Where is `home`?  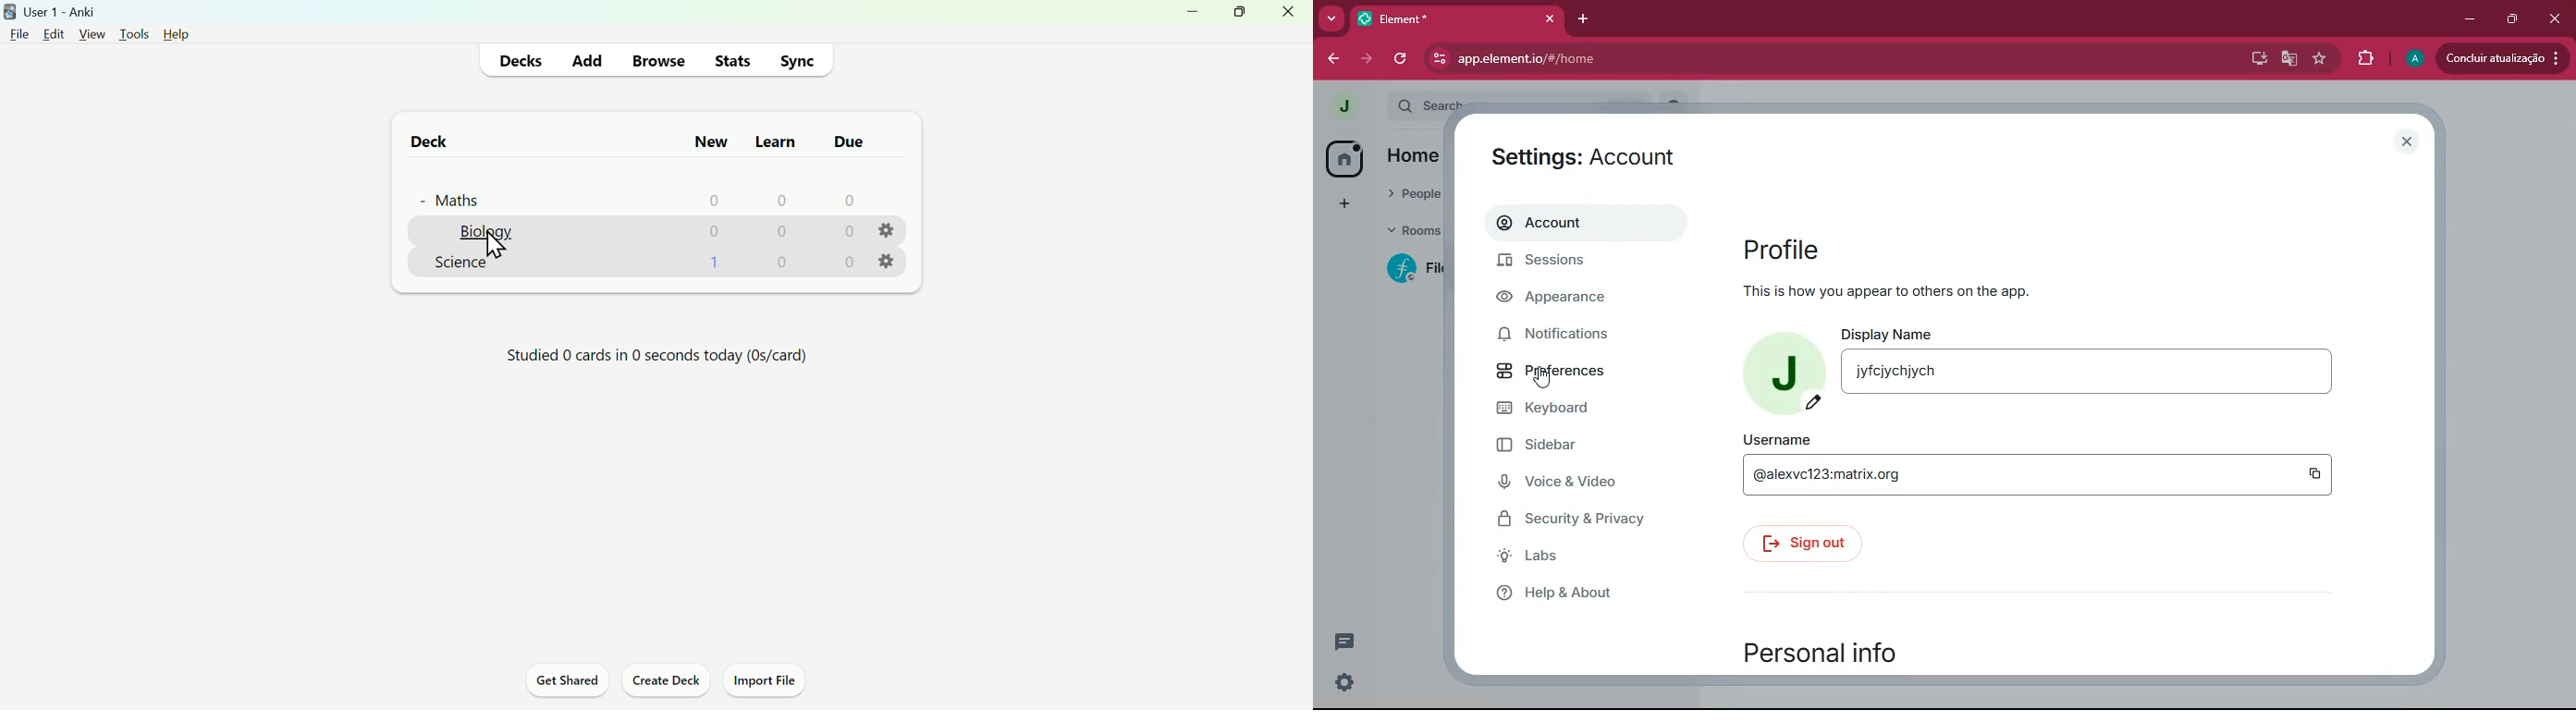
home is located at coordinates (1346, 160).